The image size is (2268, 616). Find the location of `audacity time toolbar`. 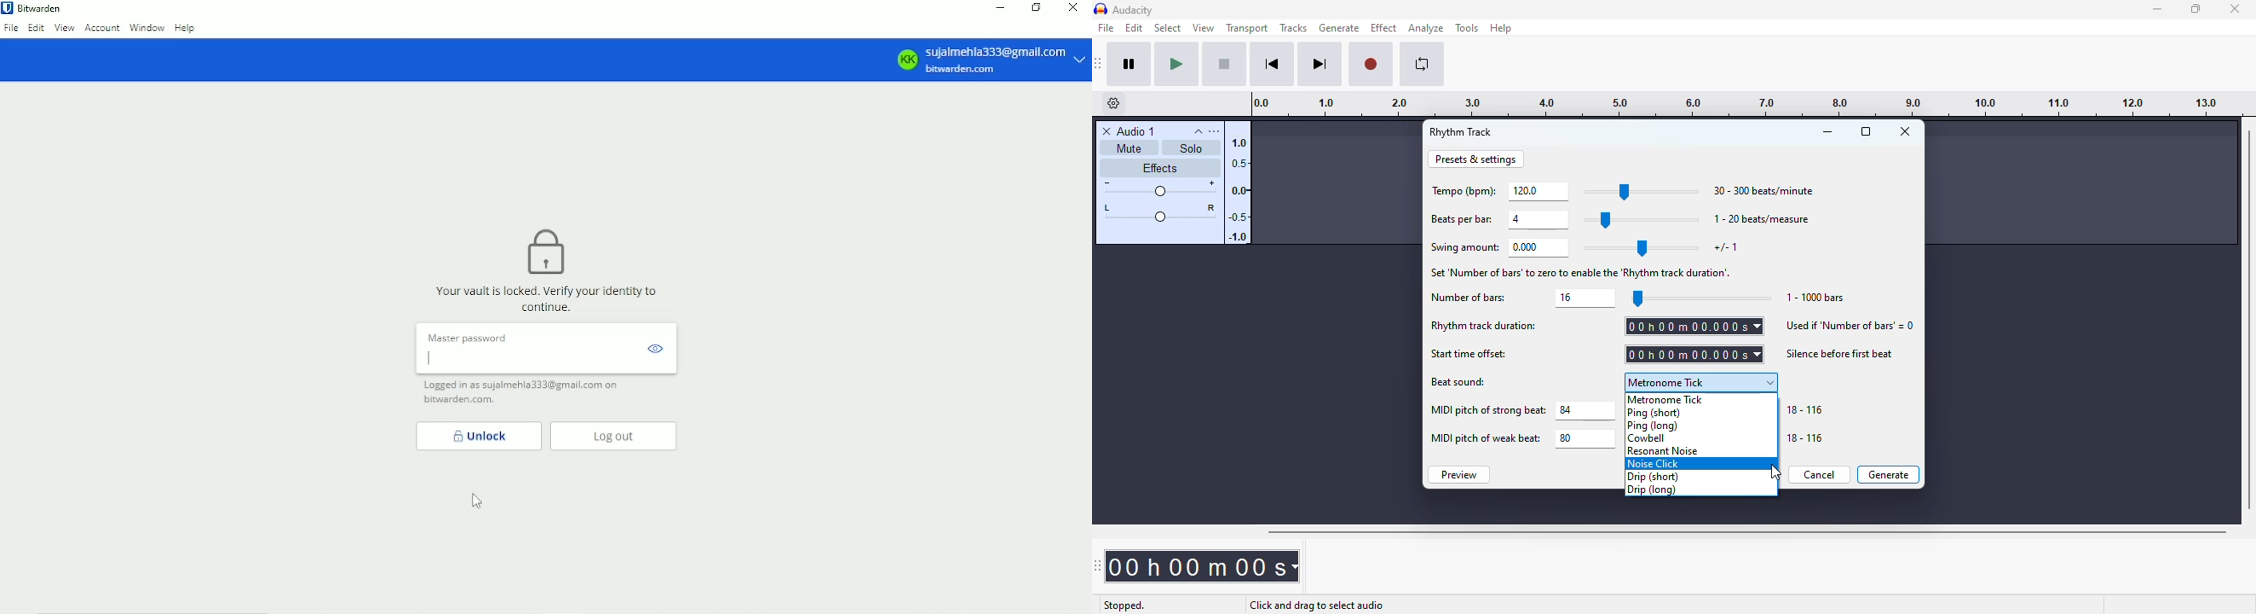

audacity time toolbar is located at coordinates (1098, 565).